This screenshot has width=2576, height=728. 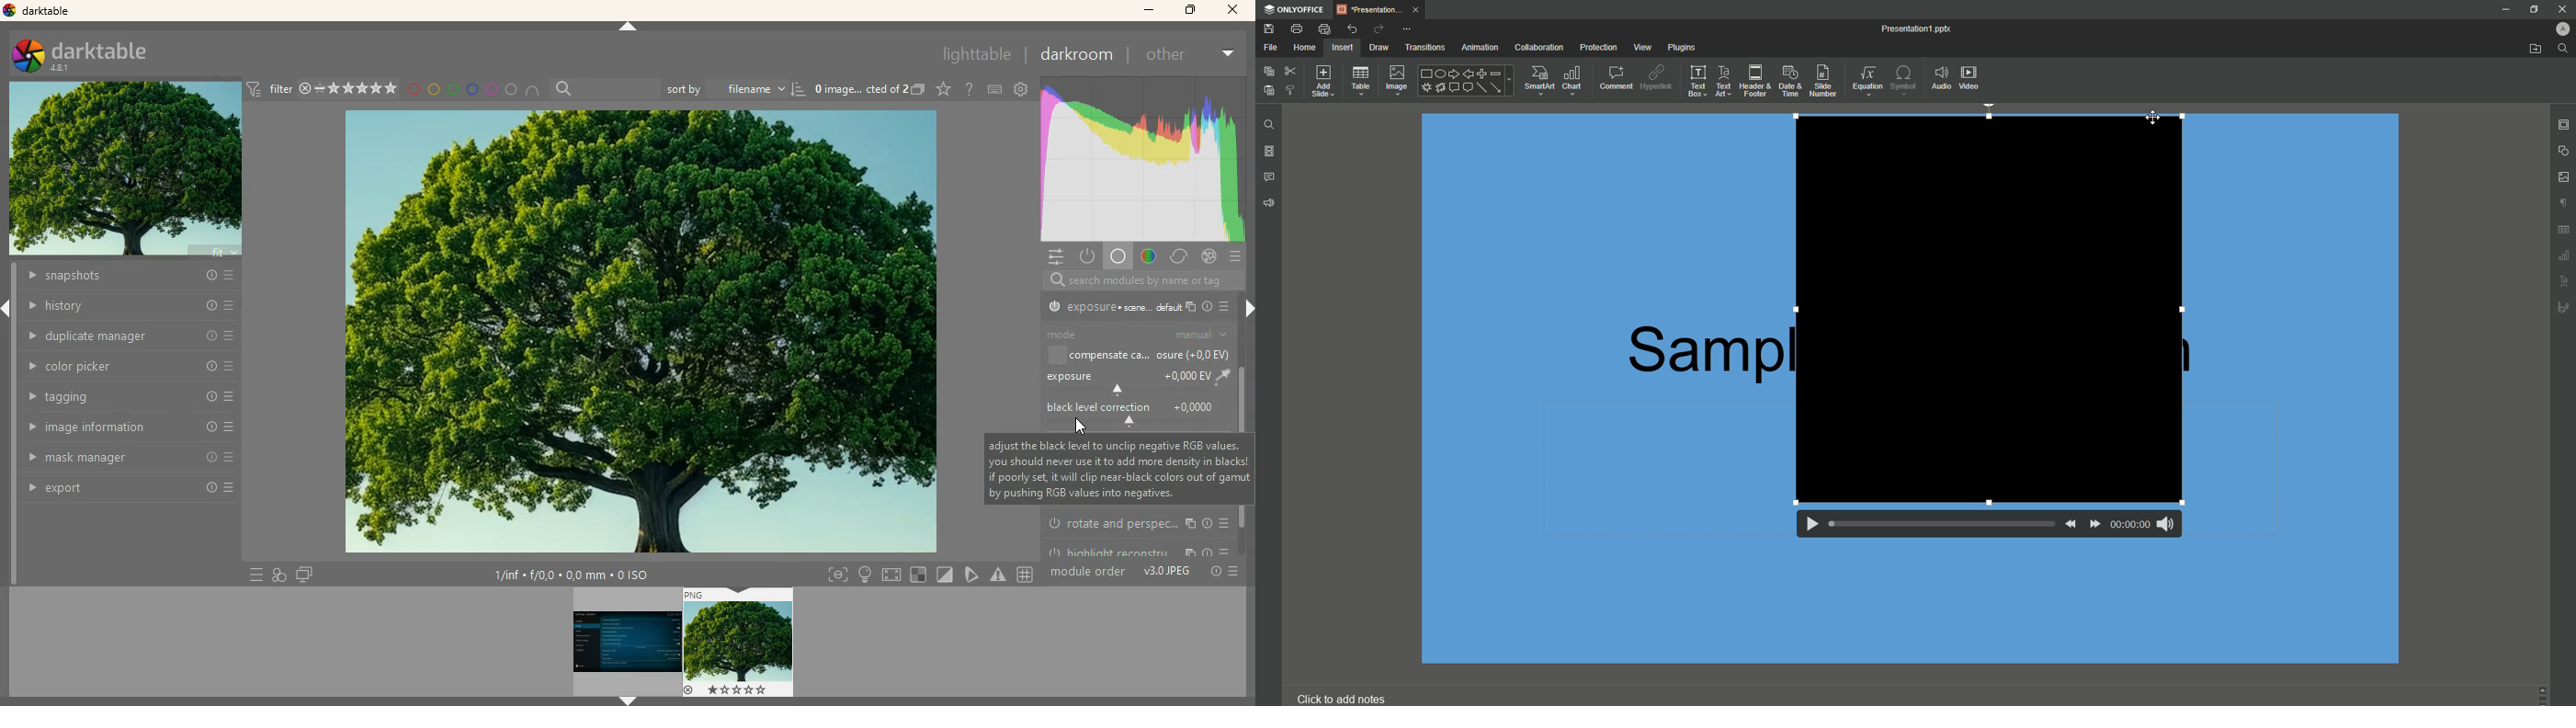 What do you see at coordinates (1352, 27) in the screenshot?
I see `Undo` at bounding box center [1352, 27].